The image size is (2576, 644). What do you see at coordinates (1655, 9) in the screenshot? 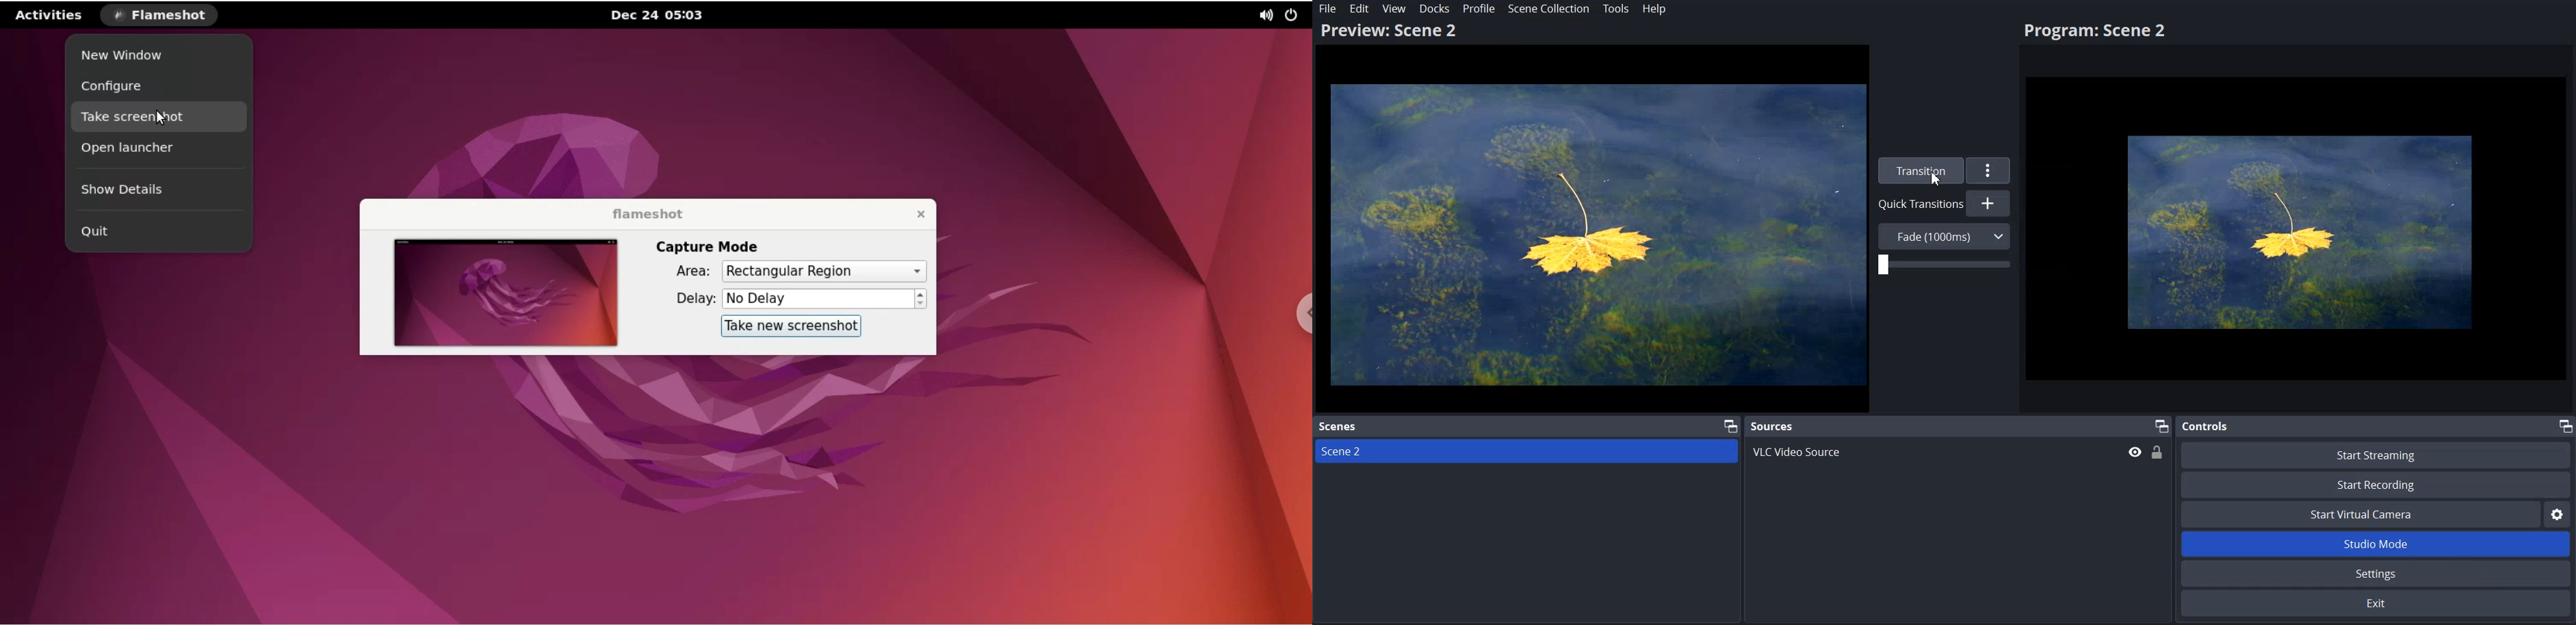
I see `Help` at bounding box center [1655, 9].